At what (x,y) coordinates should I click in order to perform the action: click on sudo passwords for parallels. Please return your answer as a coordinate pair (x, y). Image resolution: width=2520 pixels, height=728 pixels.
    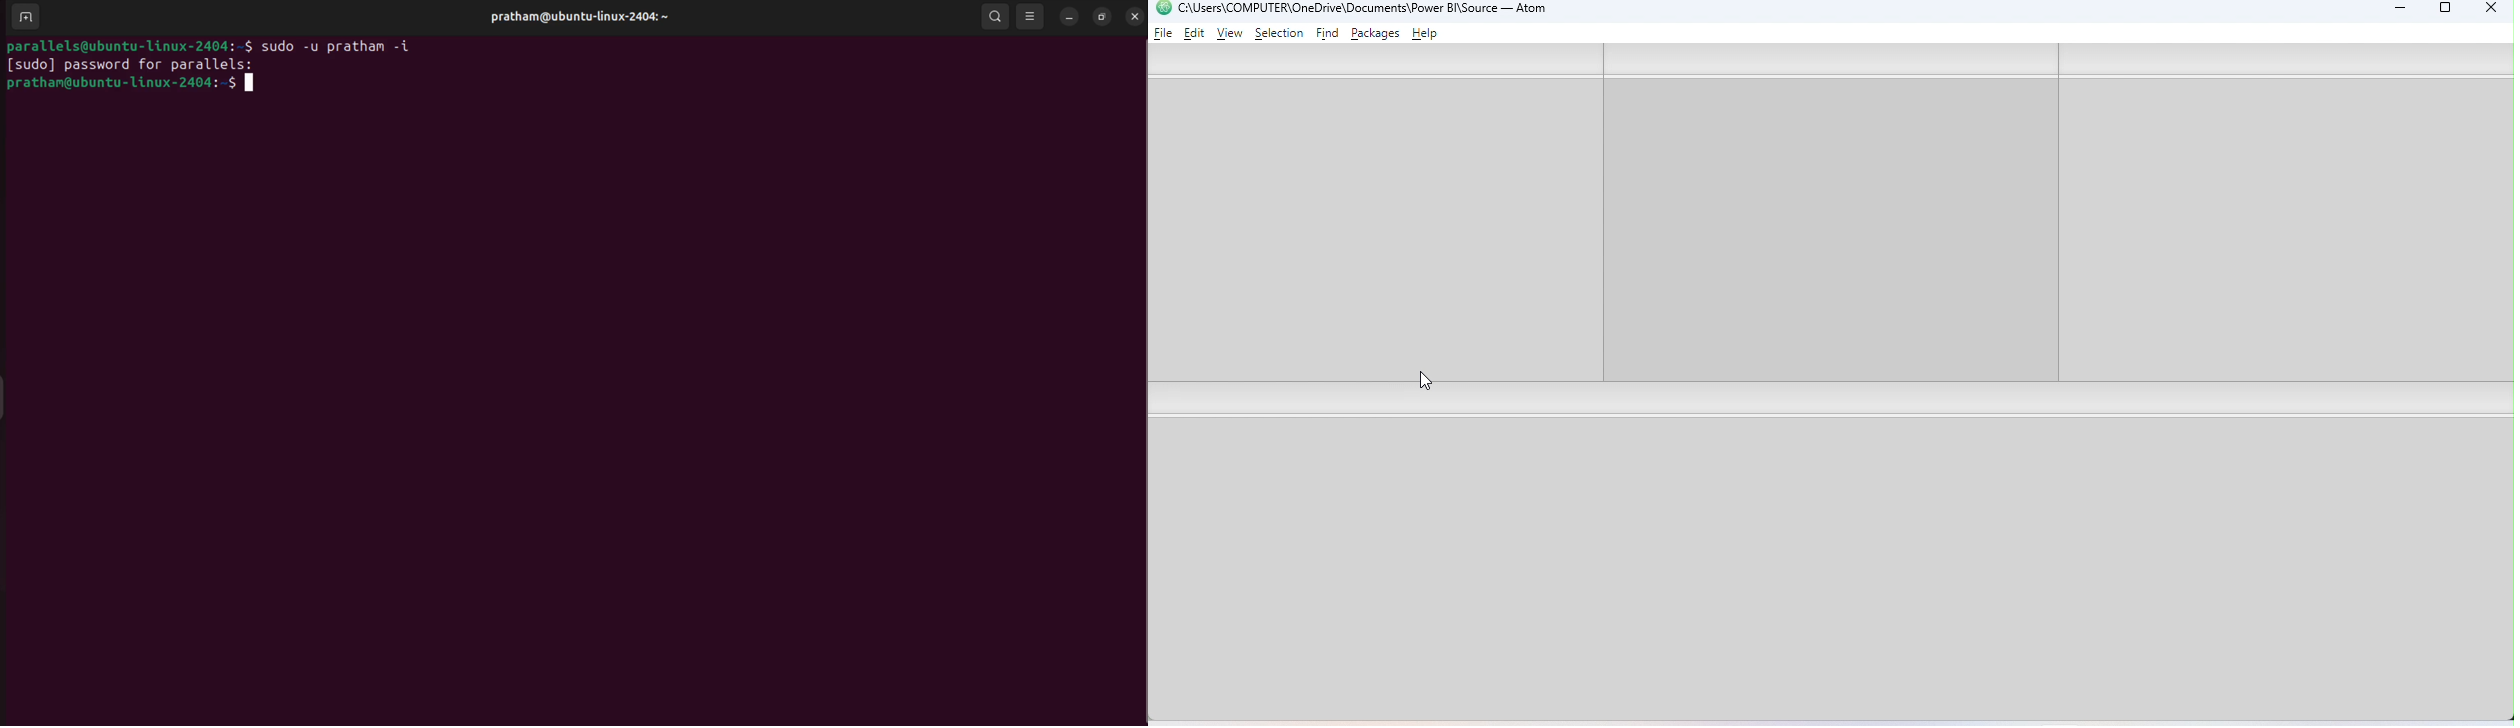
    Looking at the image, I should click on (127, 64).